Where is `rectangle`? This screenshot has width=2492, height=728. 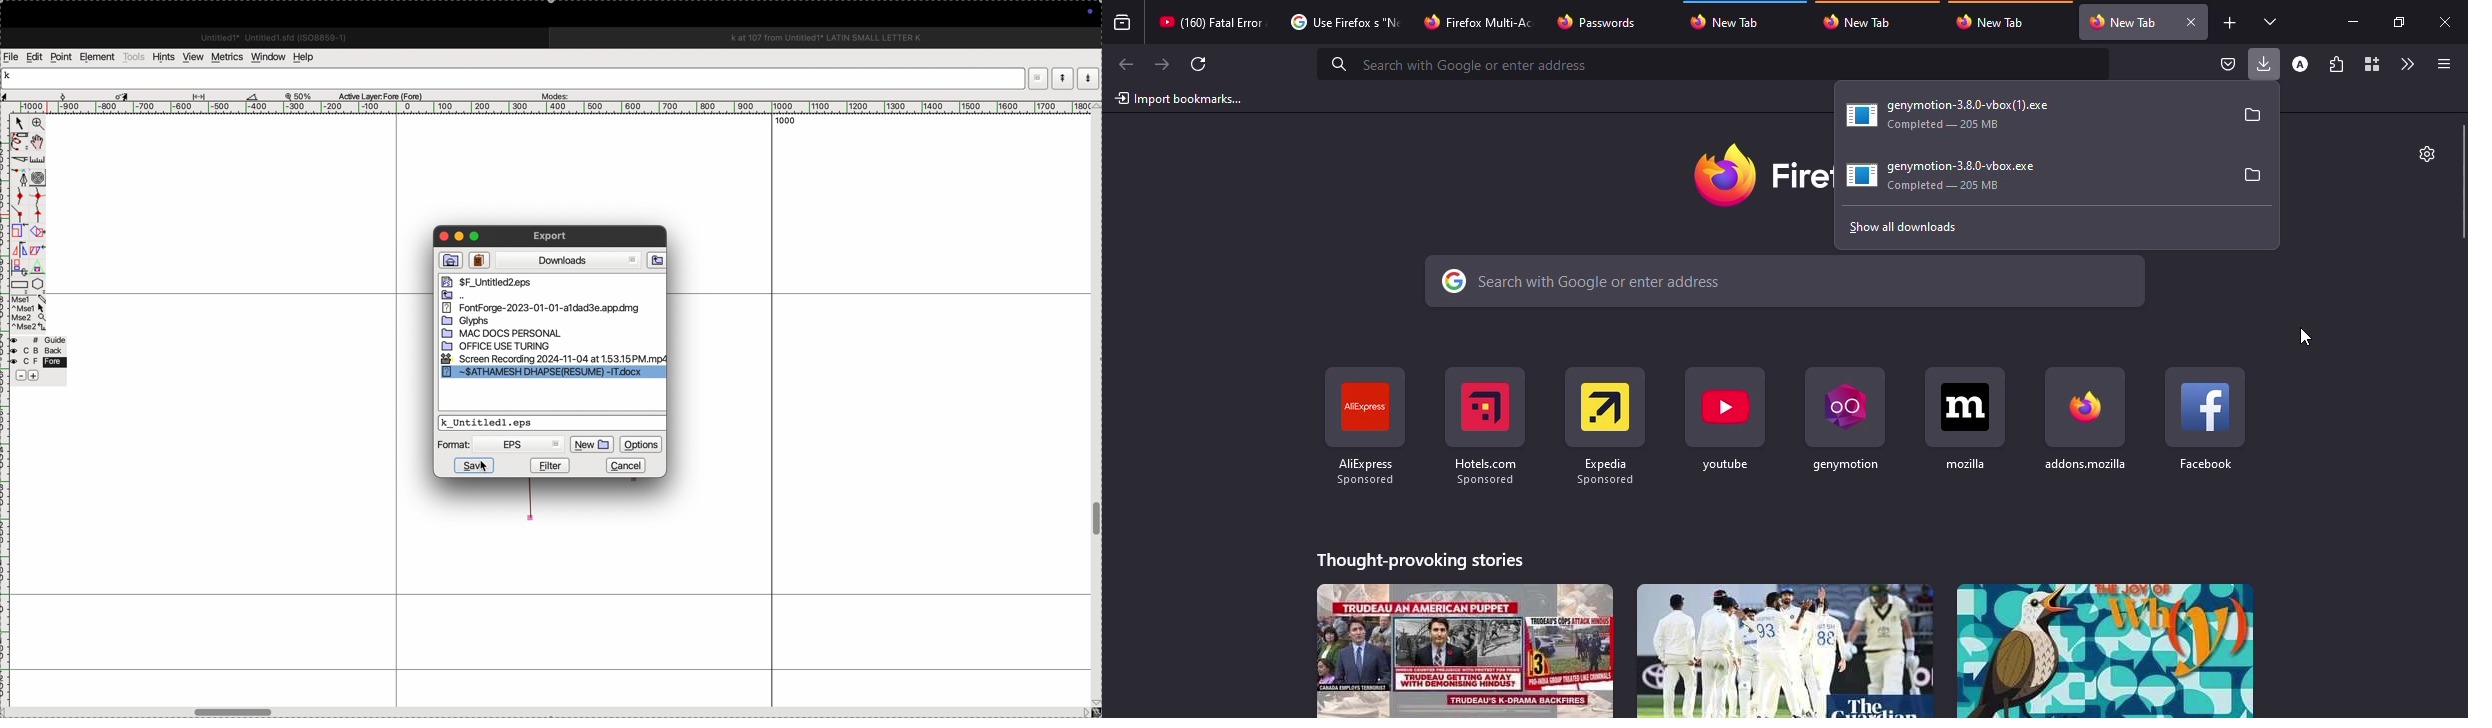
rectangle is located at coordinates (17, 283).